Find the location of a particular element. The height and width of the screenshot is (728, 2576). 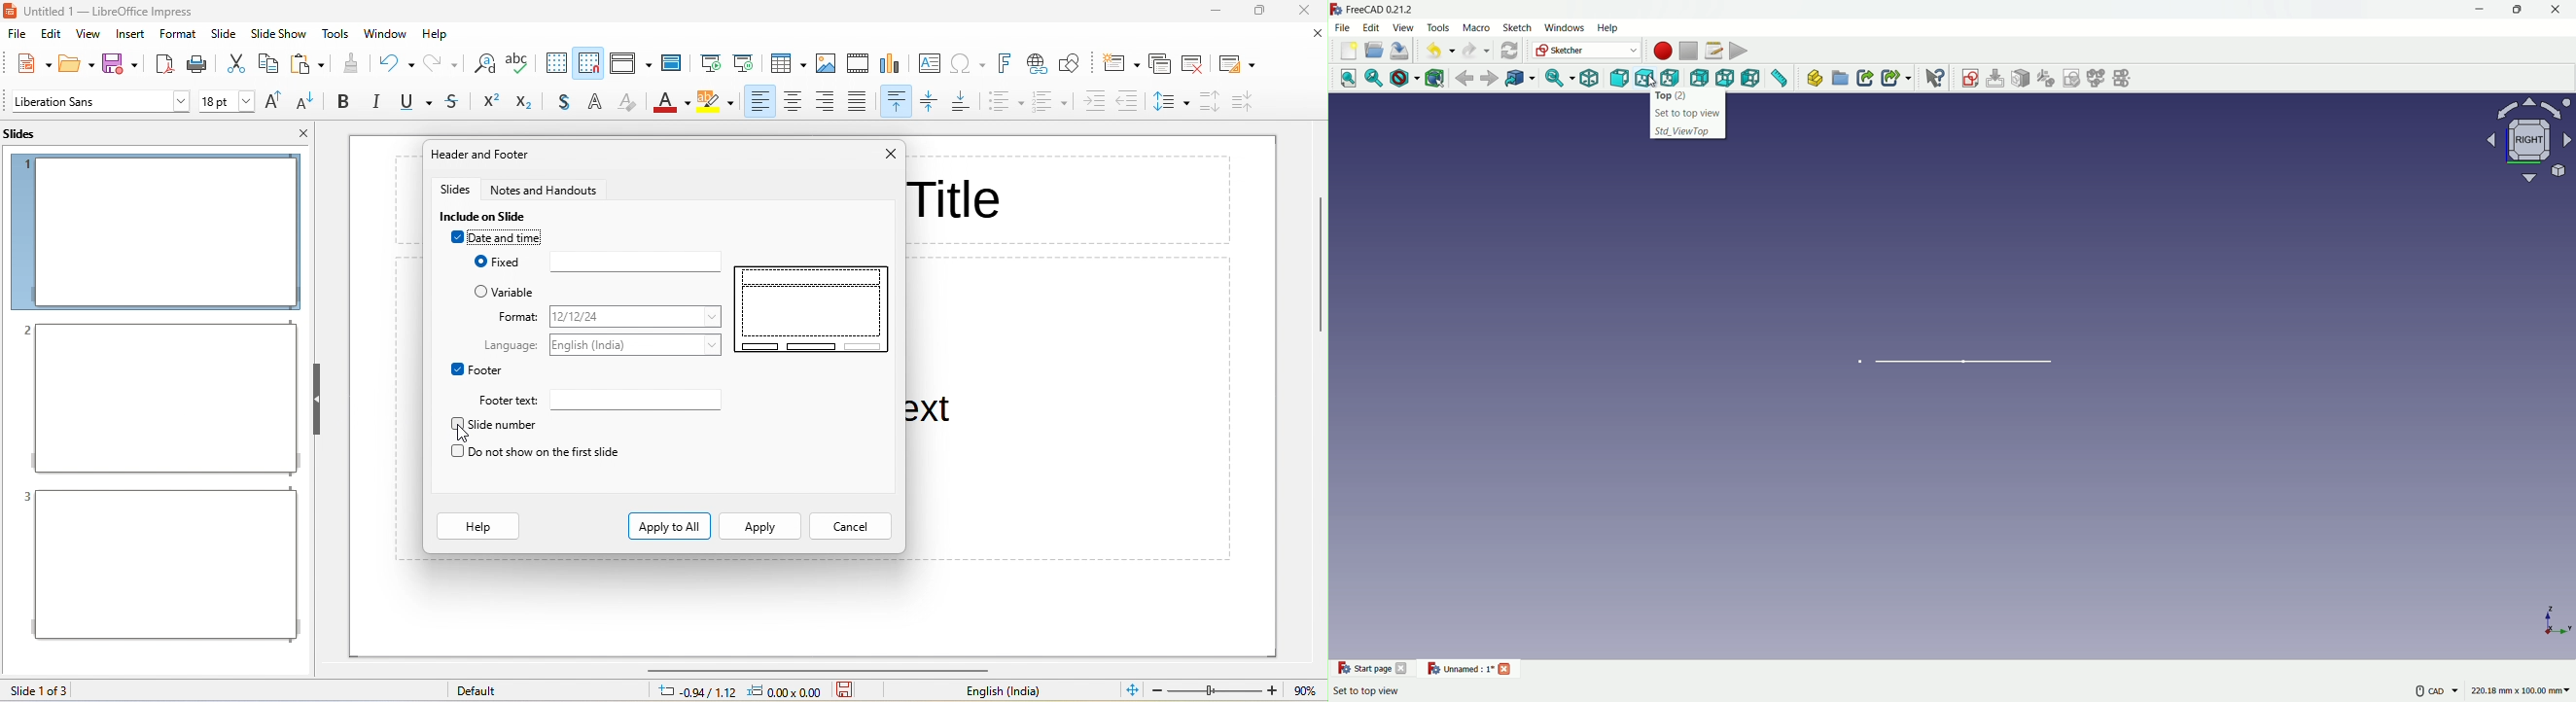

refresh is located at coordinates (1508, 50).